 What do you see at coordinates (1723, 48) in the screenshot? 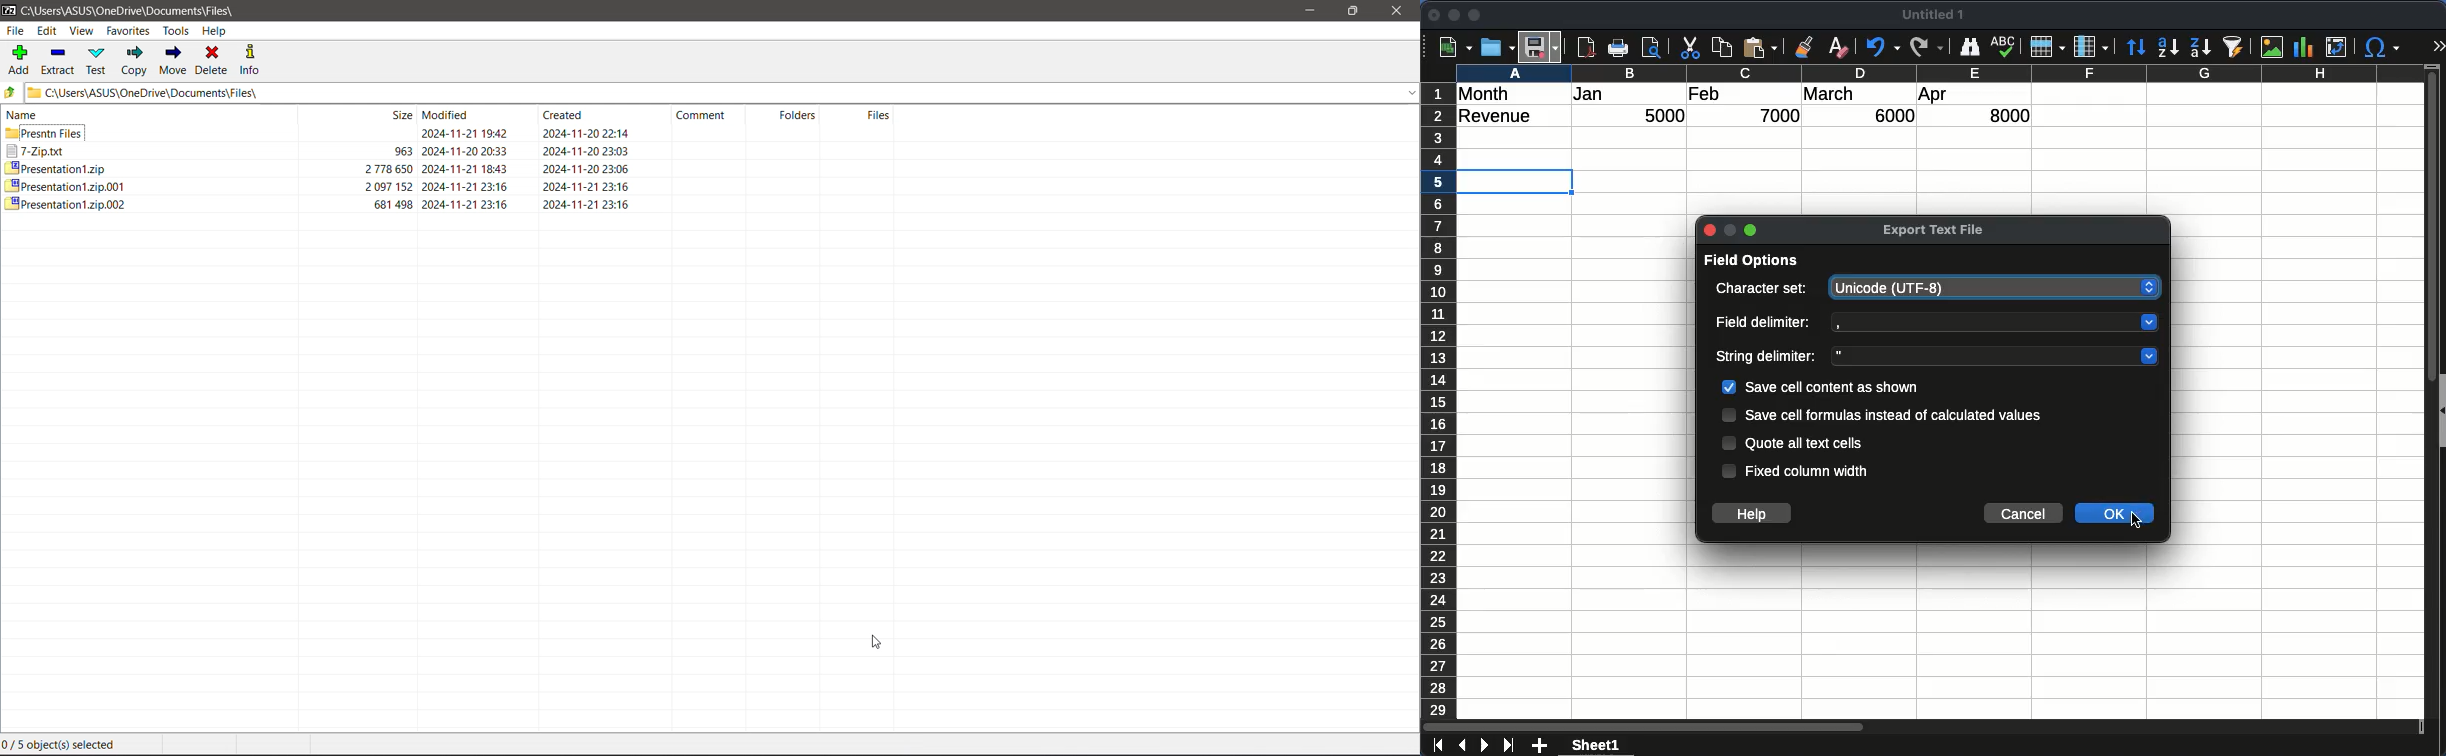
I see `copy` at bounding box center [1723, 48].